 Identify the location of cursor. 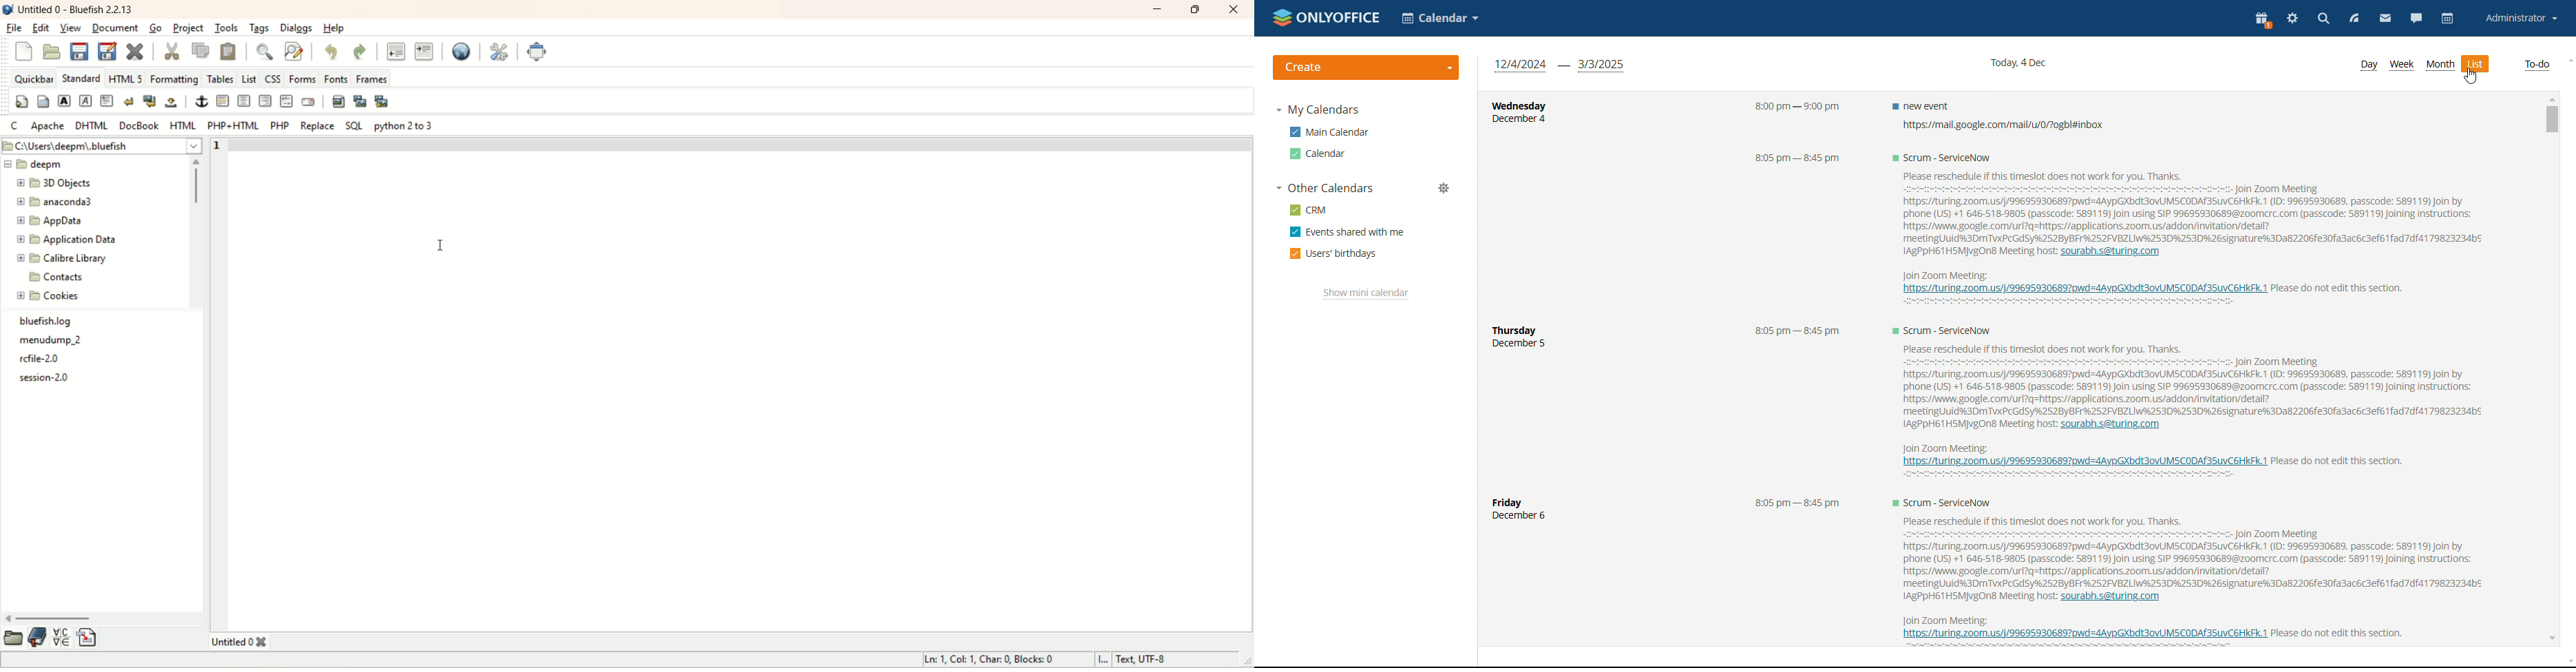
(2471, 76).